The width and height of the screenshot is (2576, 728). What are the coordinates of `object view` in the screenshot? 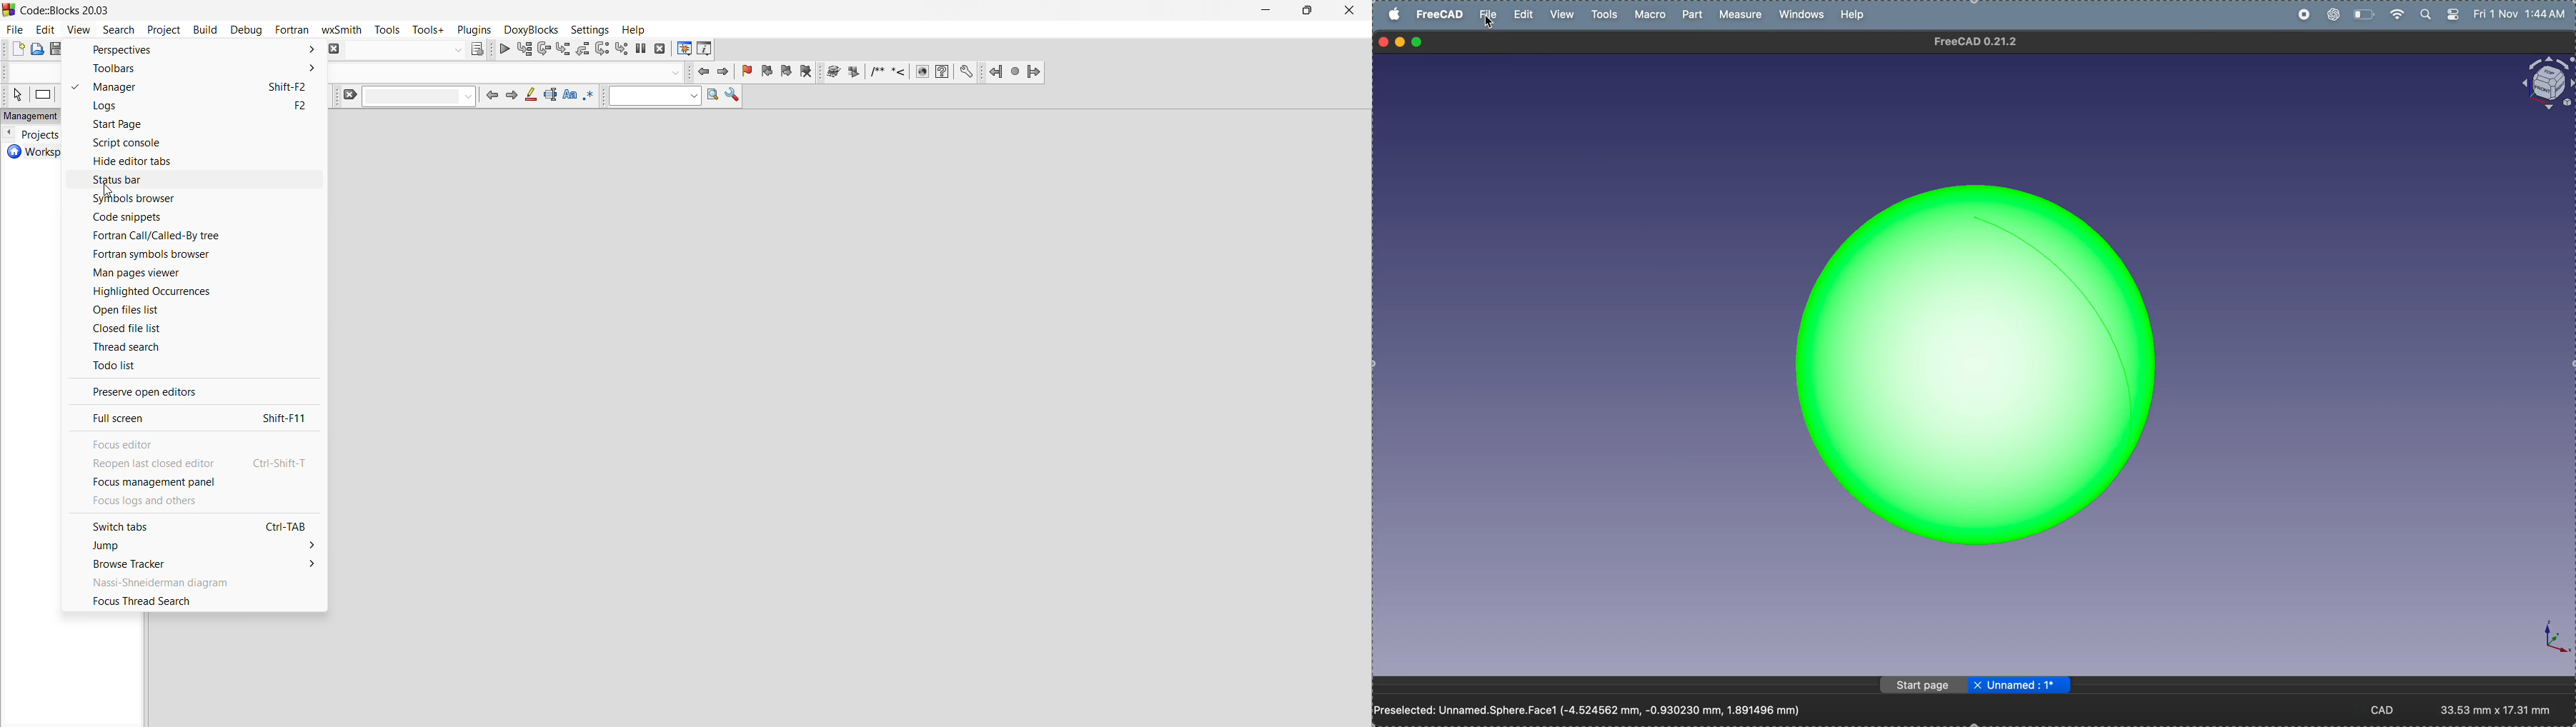 It's located at (2541, 85).